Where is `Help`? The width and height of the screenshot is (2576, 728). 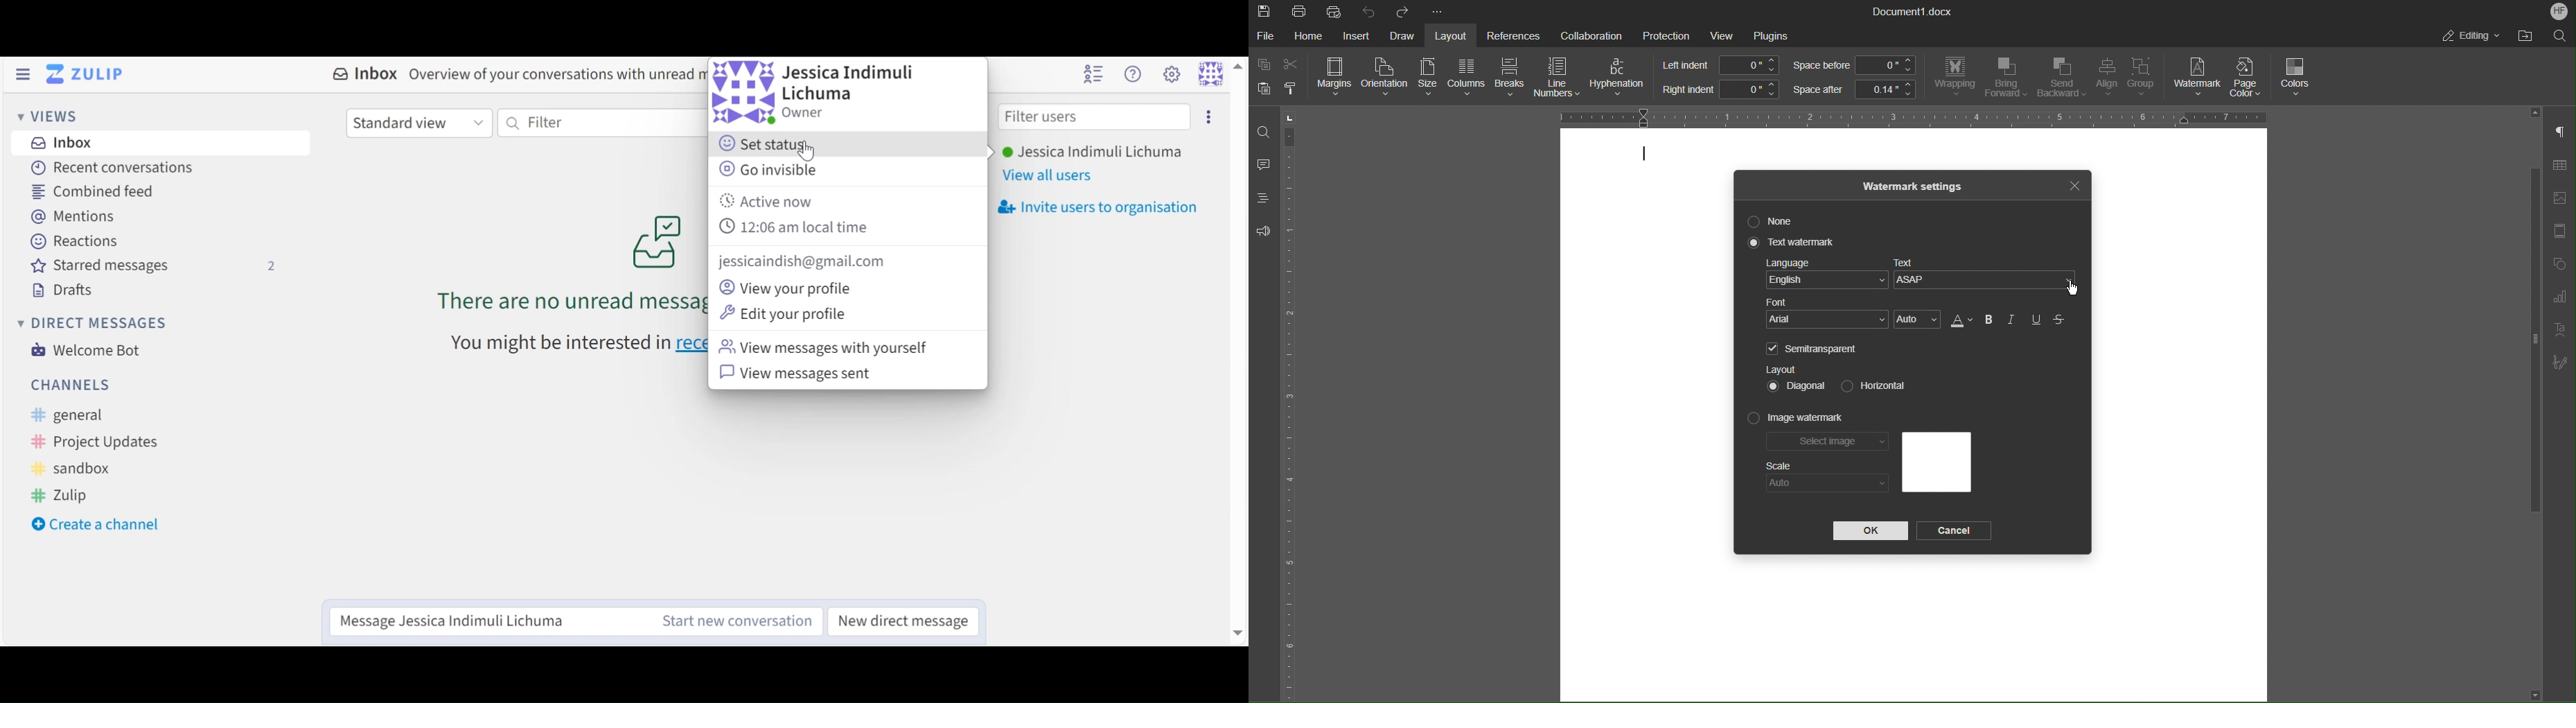
Help is located at coordinates (1133, 74).